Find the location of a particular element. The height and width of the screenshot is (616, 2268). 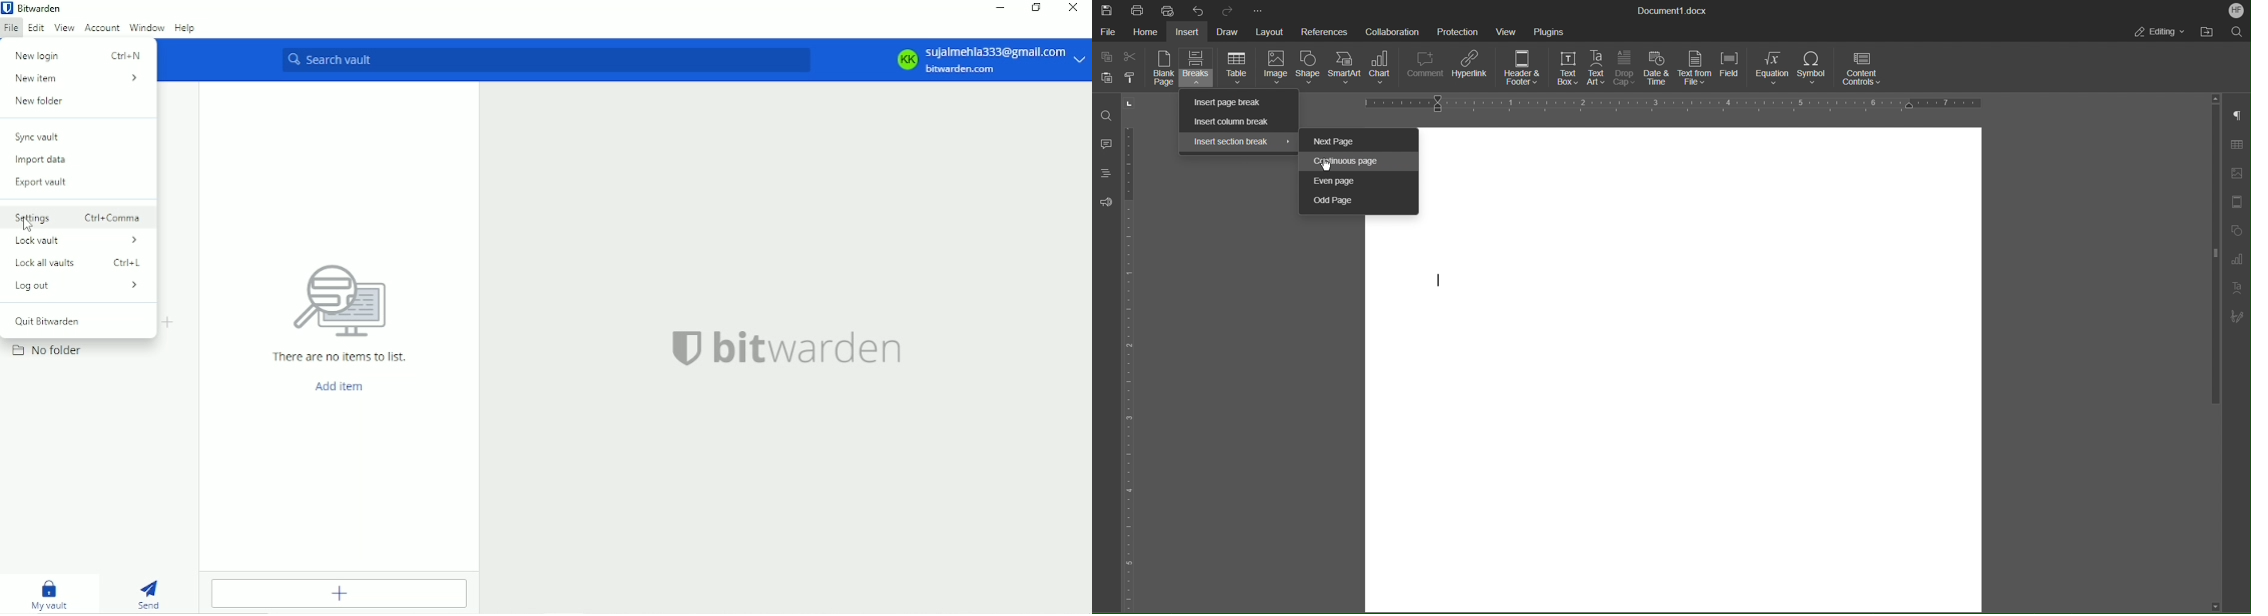

Next Page is located at coordinates (1336, 141).